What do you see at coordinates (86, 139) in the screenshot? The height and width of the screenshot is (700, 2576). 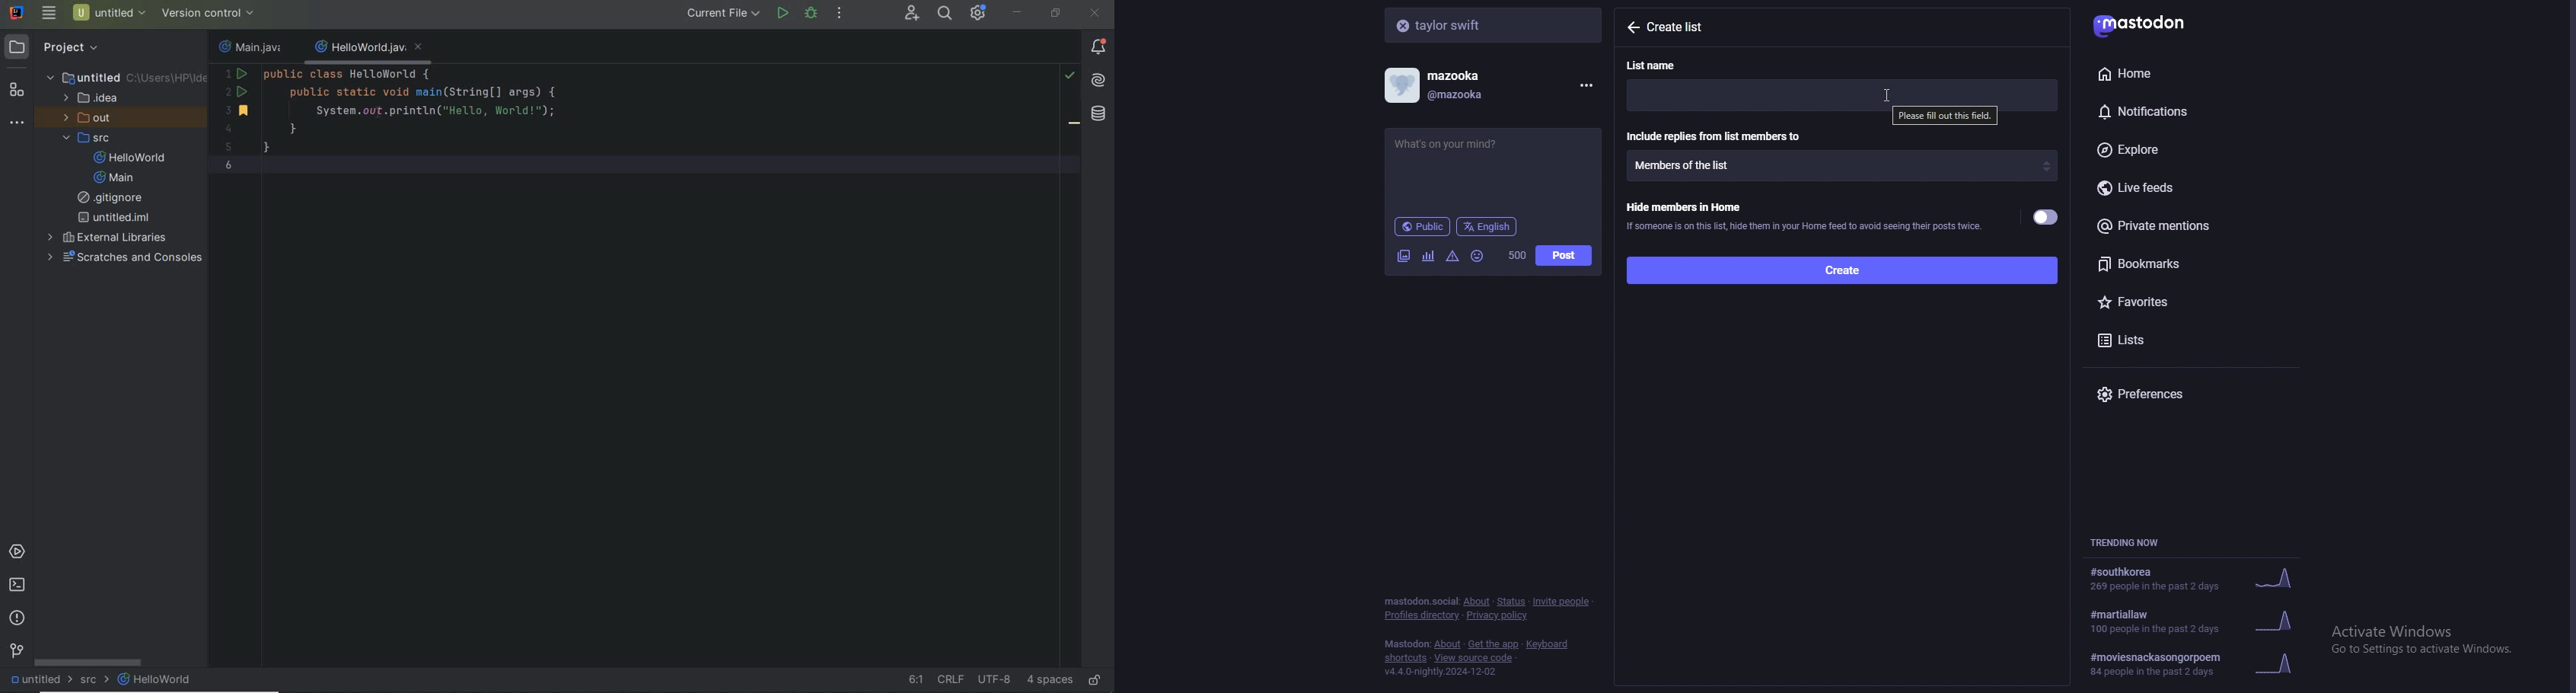 I see `src` at bounding box center [86, 139].